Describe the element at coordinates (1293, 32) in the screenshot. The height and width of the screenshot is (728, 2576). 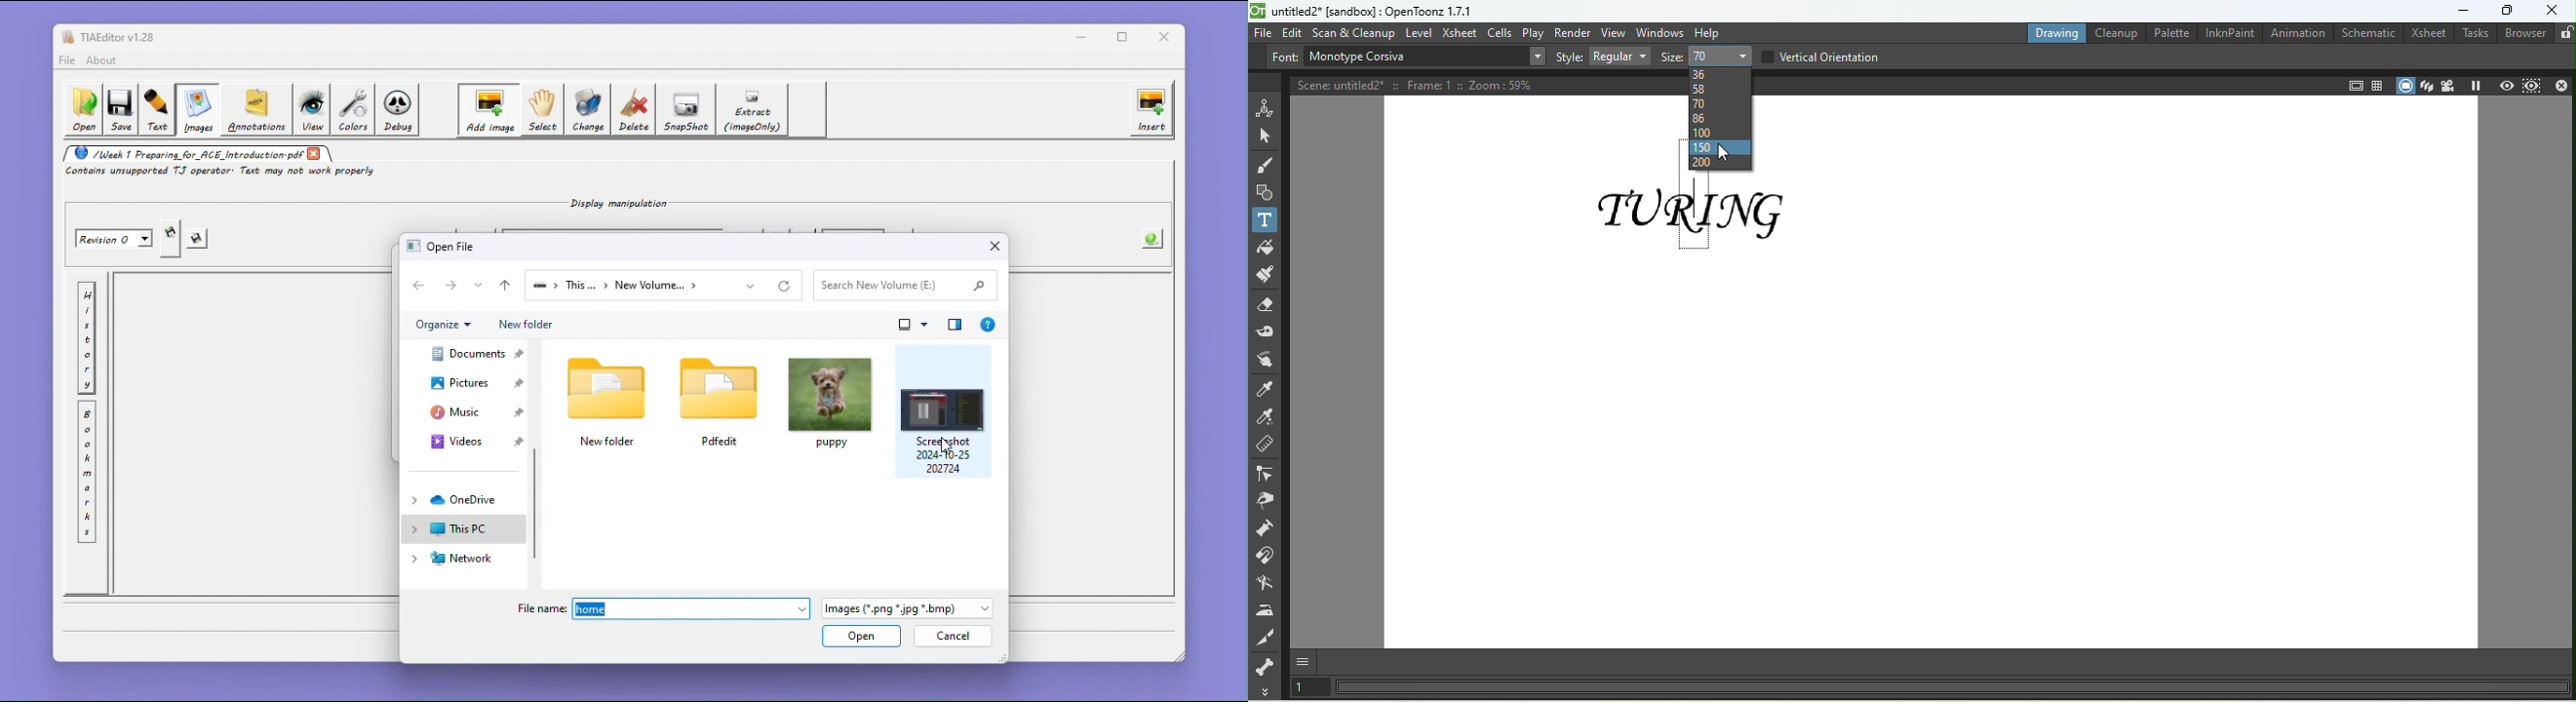
I see `Edit` at that location.